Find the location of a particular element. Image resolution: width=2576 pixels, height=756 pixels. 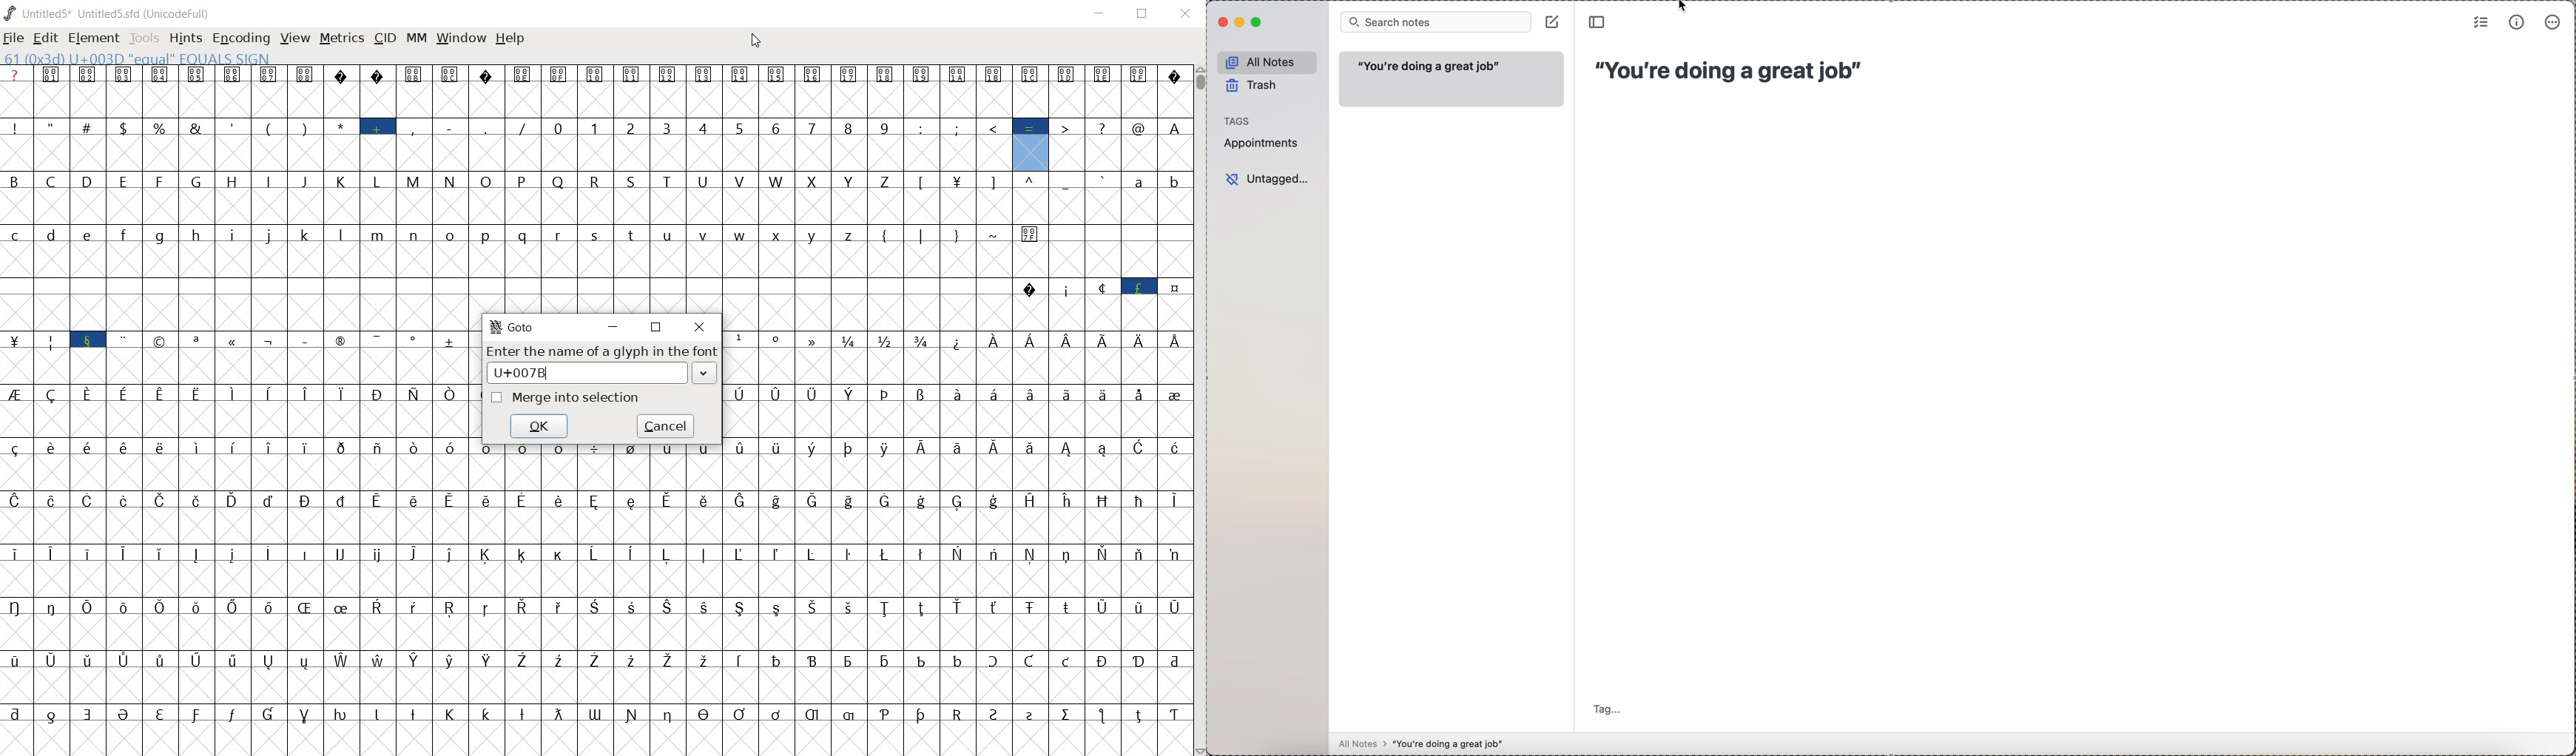

all notes > "You're doing a great job" is located at coordinates (1430, 744).